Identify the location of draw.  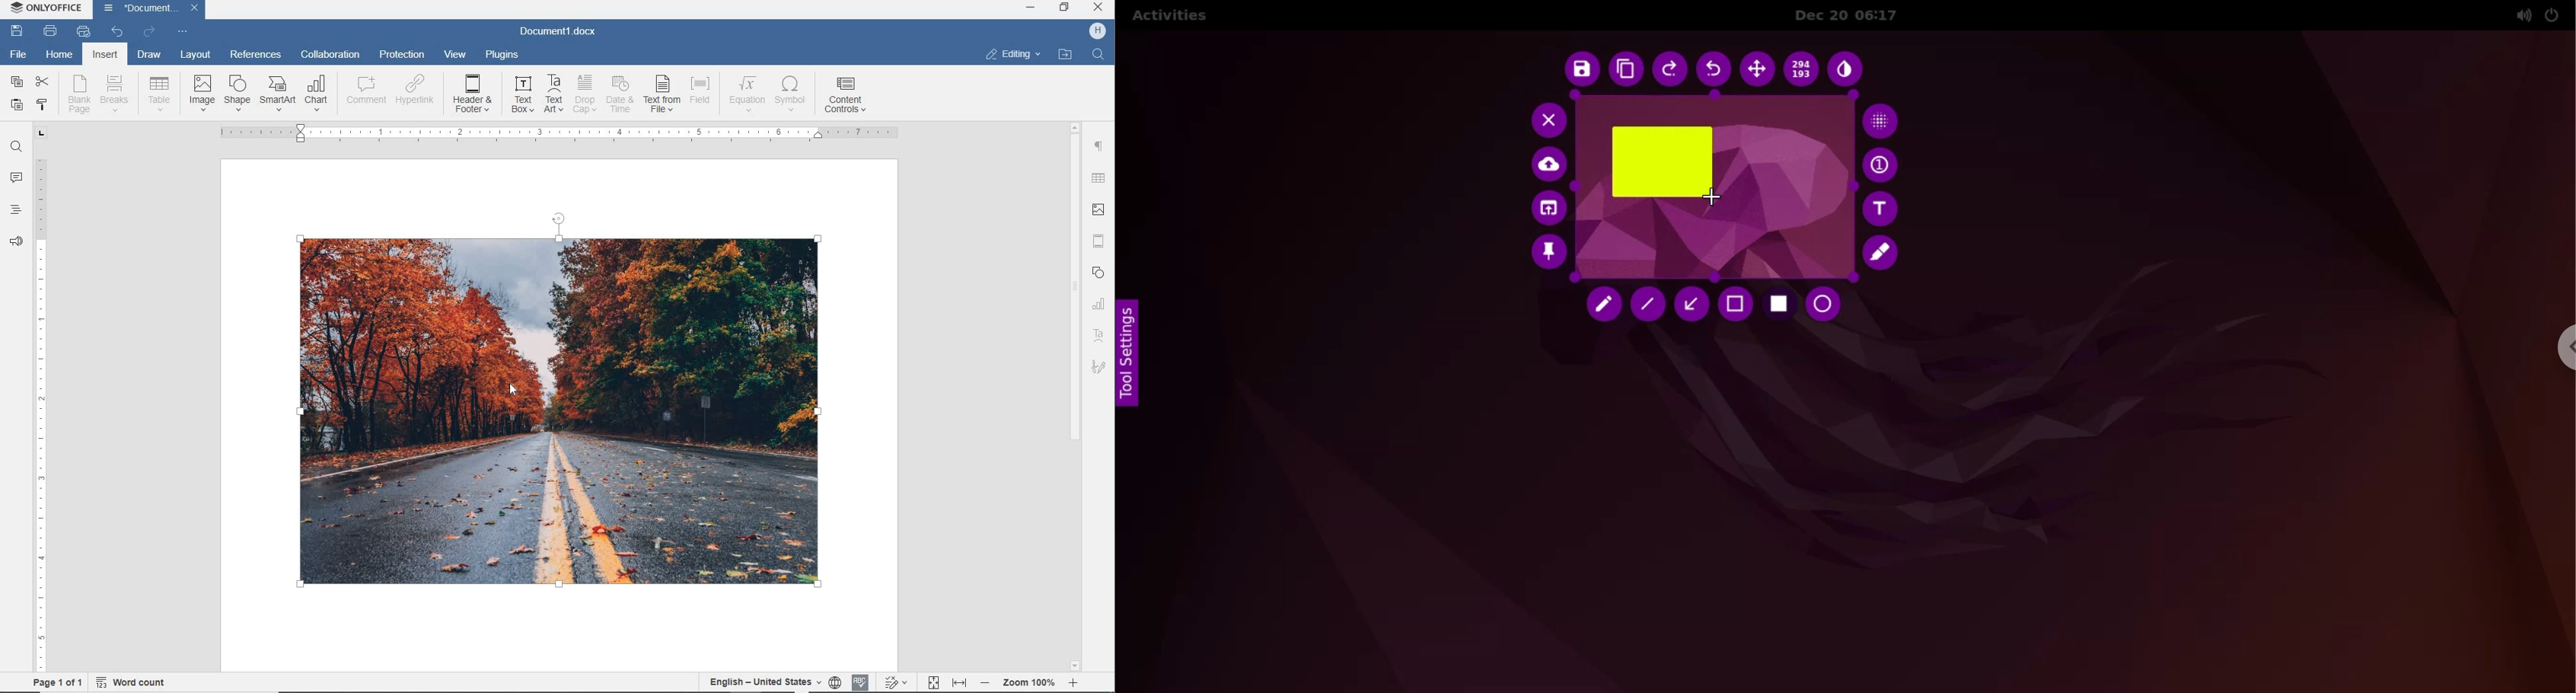
(150, 55).